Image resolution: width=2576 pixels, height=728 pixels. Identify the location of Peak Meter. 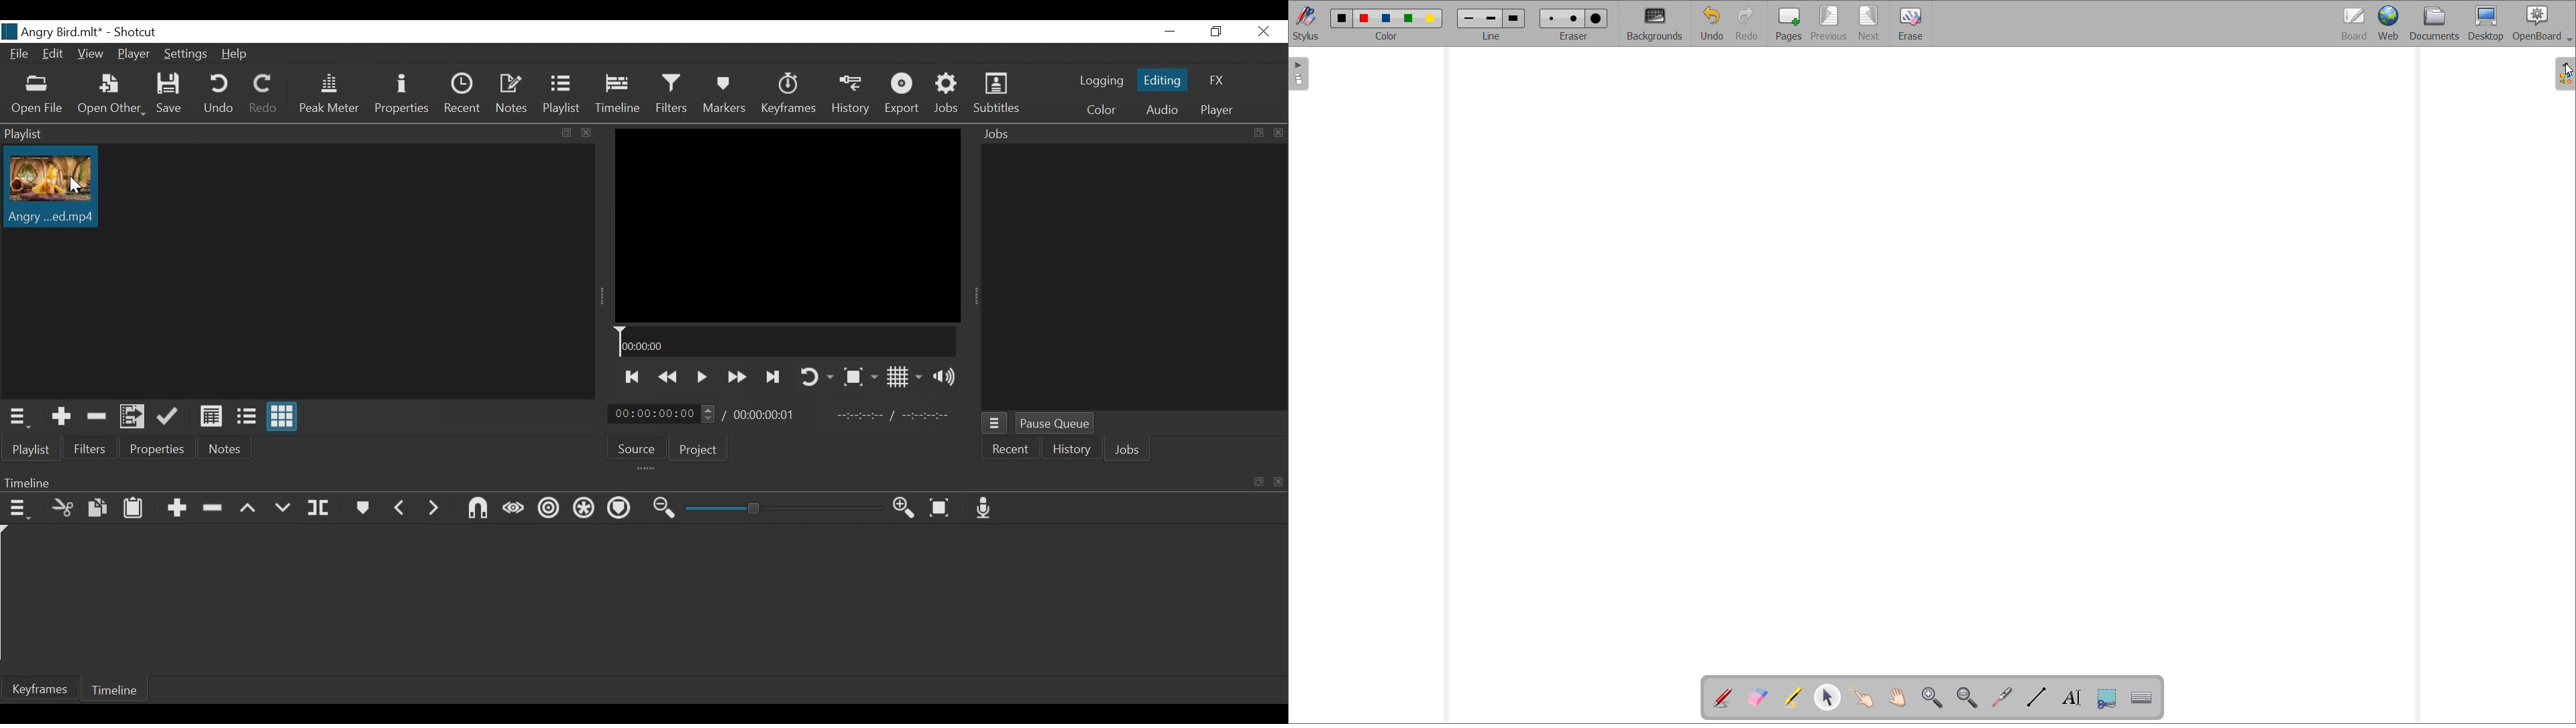
(327, 94).